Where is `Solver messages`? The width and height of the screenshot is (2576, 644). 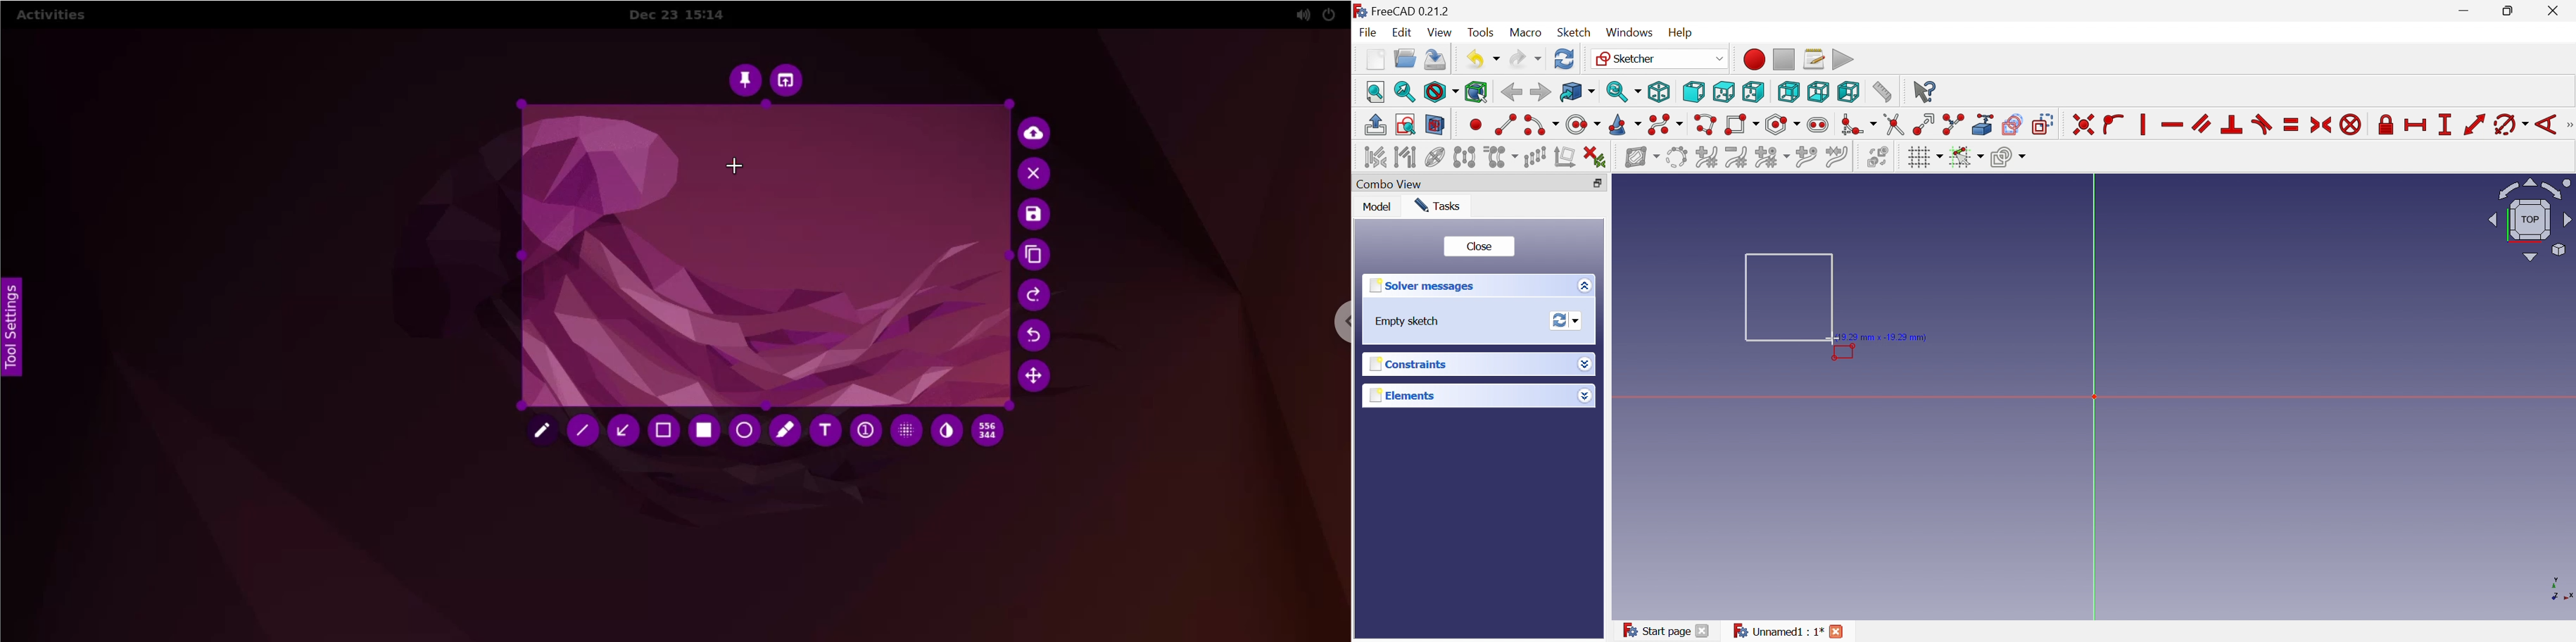 Solver messages is located at coordinates (1420, 286).